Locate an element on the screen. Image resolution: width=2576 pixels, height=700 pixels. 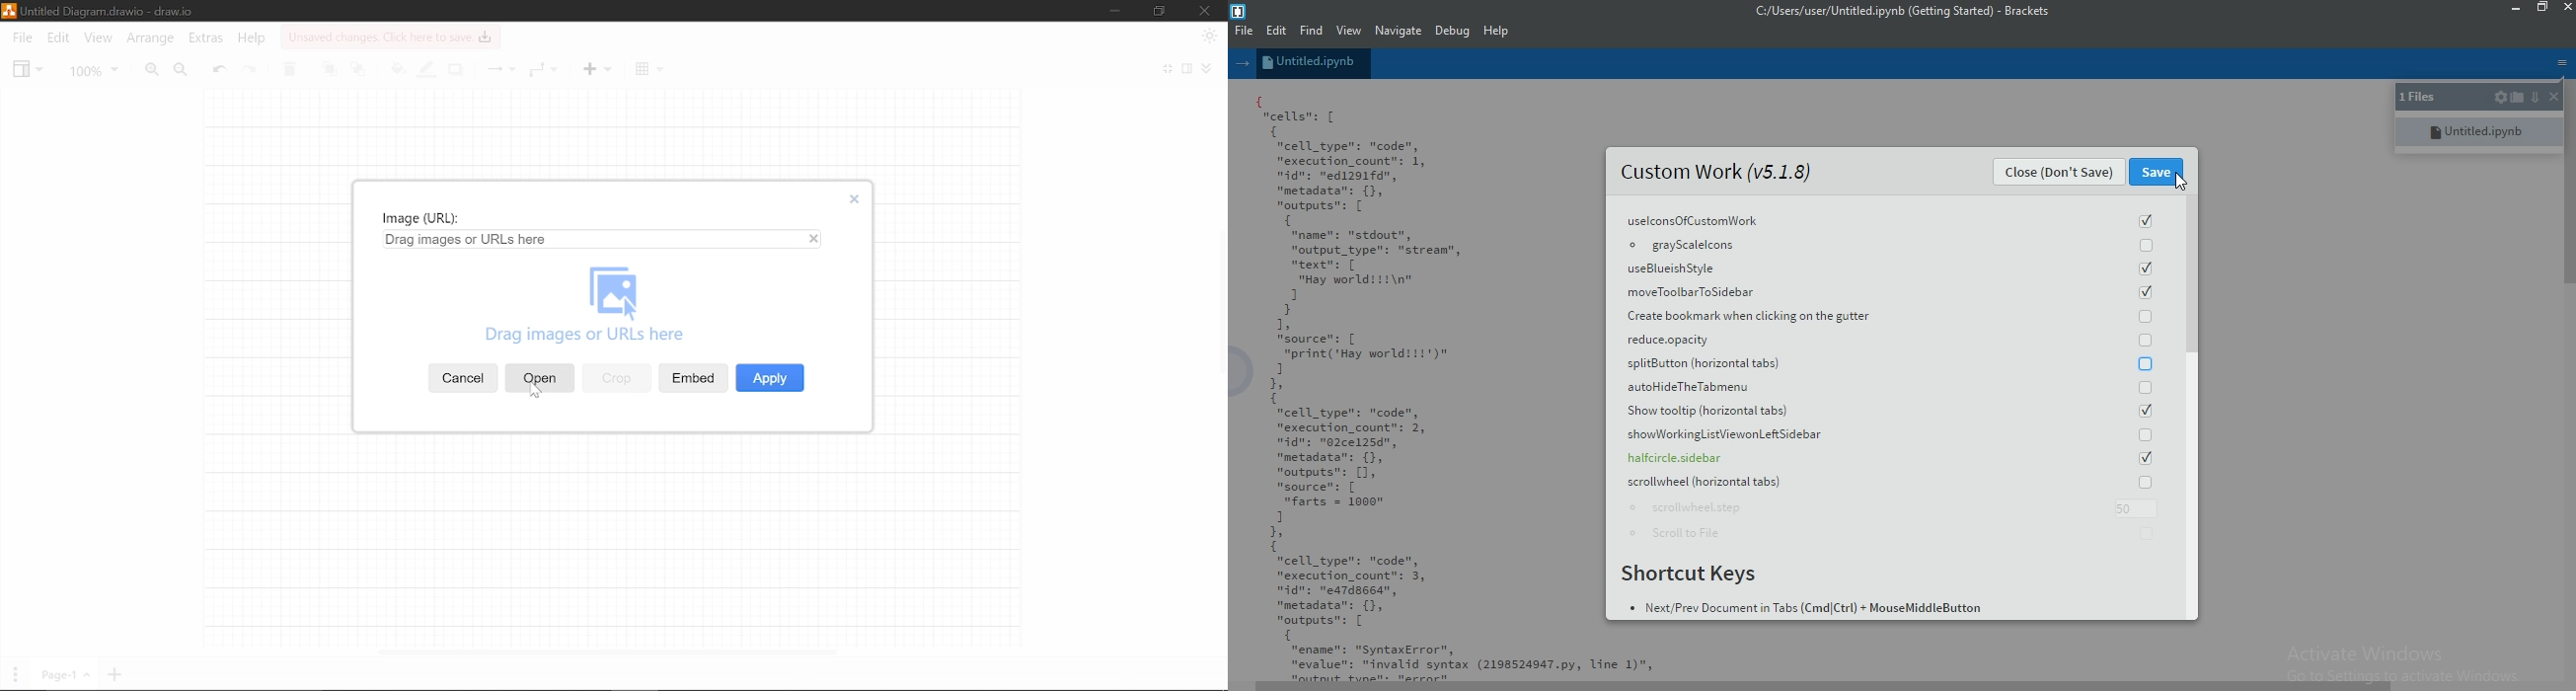
Fill color is located at coordinates (397, 68).